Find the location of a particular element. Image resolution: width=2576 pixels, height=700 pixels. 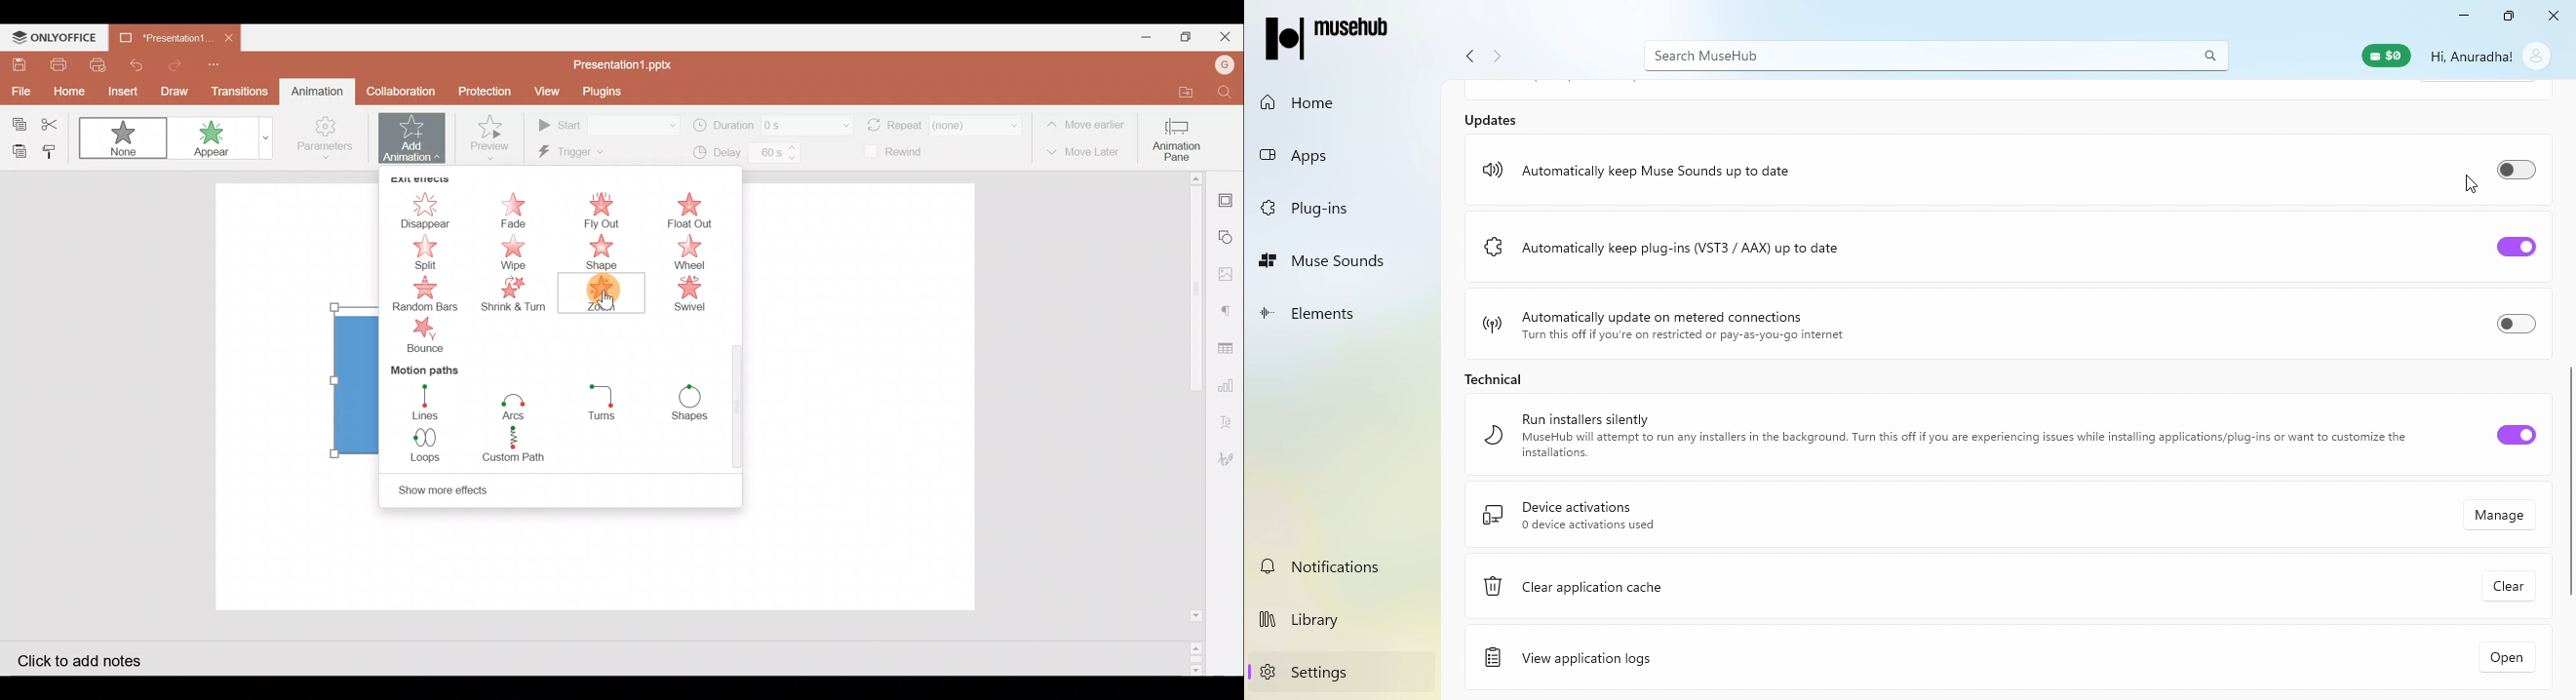

Image settings is located at coordinates (1230, 278).